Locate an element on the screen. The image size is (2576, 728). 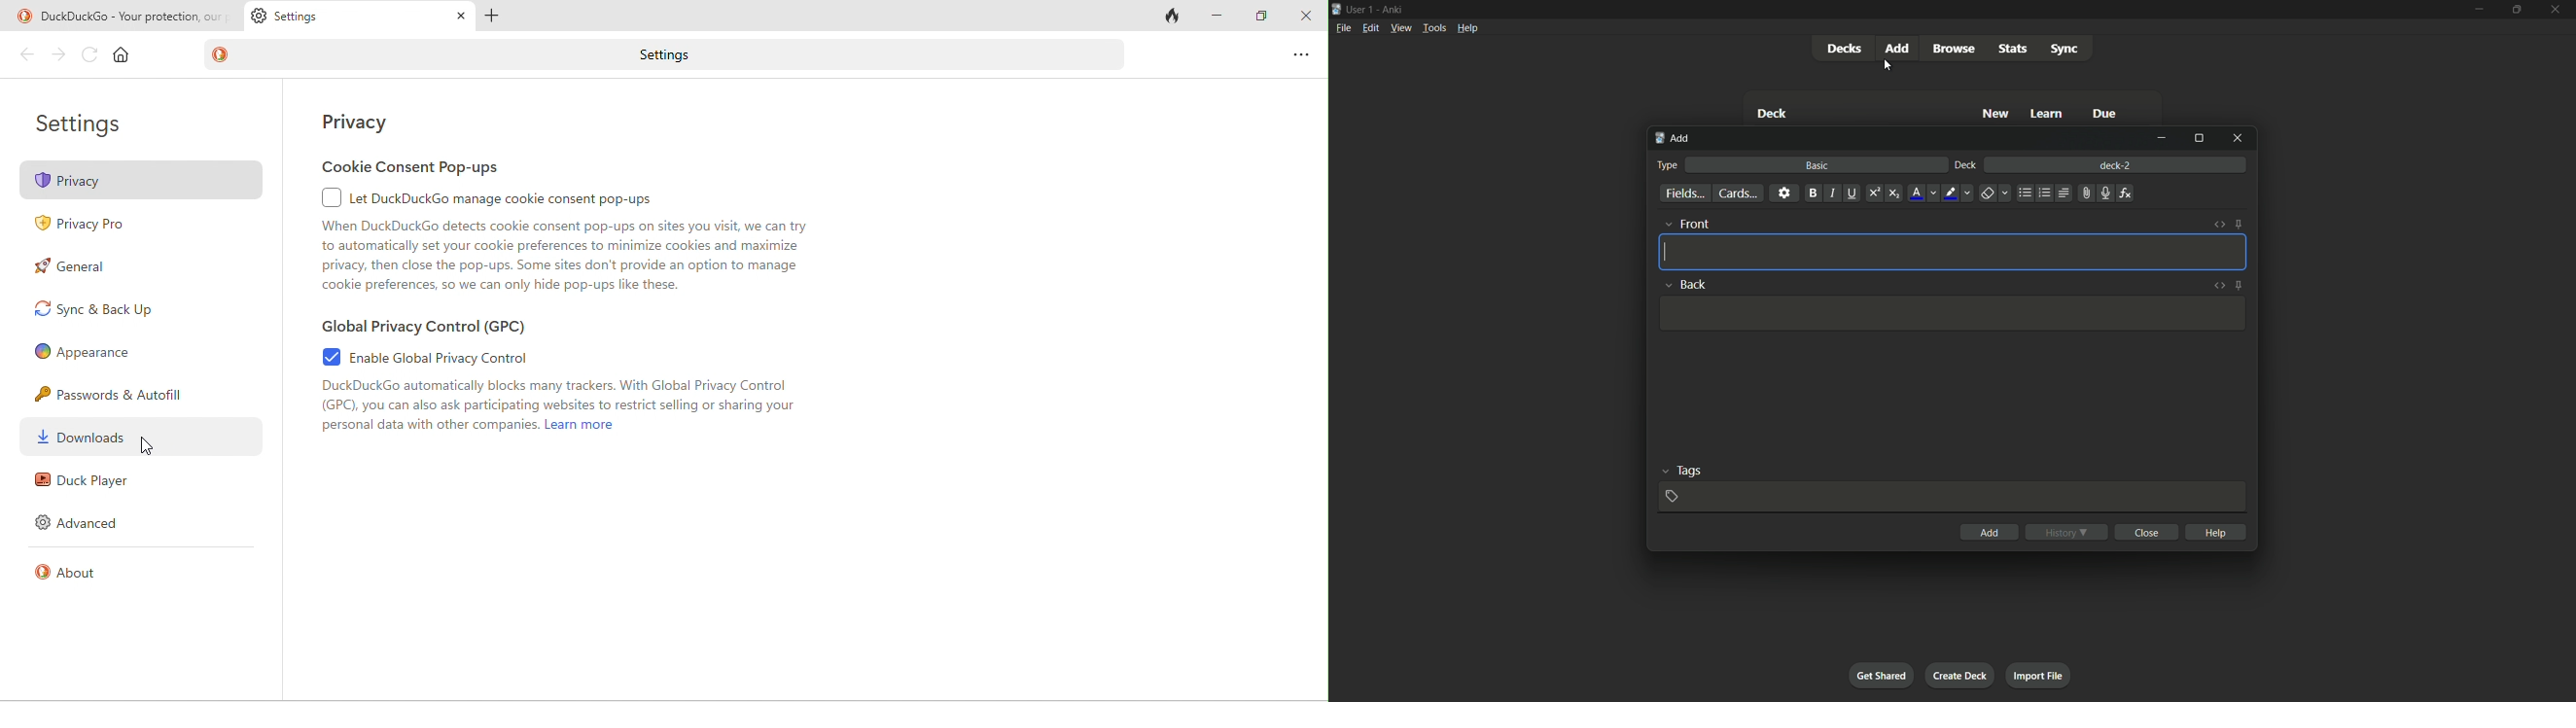
create  deck is located at coordinates (1961, 675).